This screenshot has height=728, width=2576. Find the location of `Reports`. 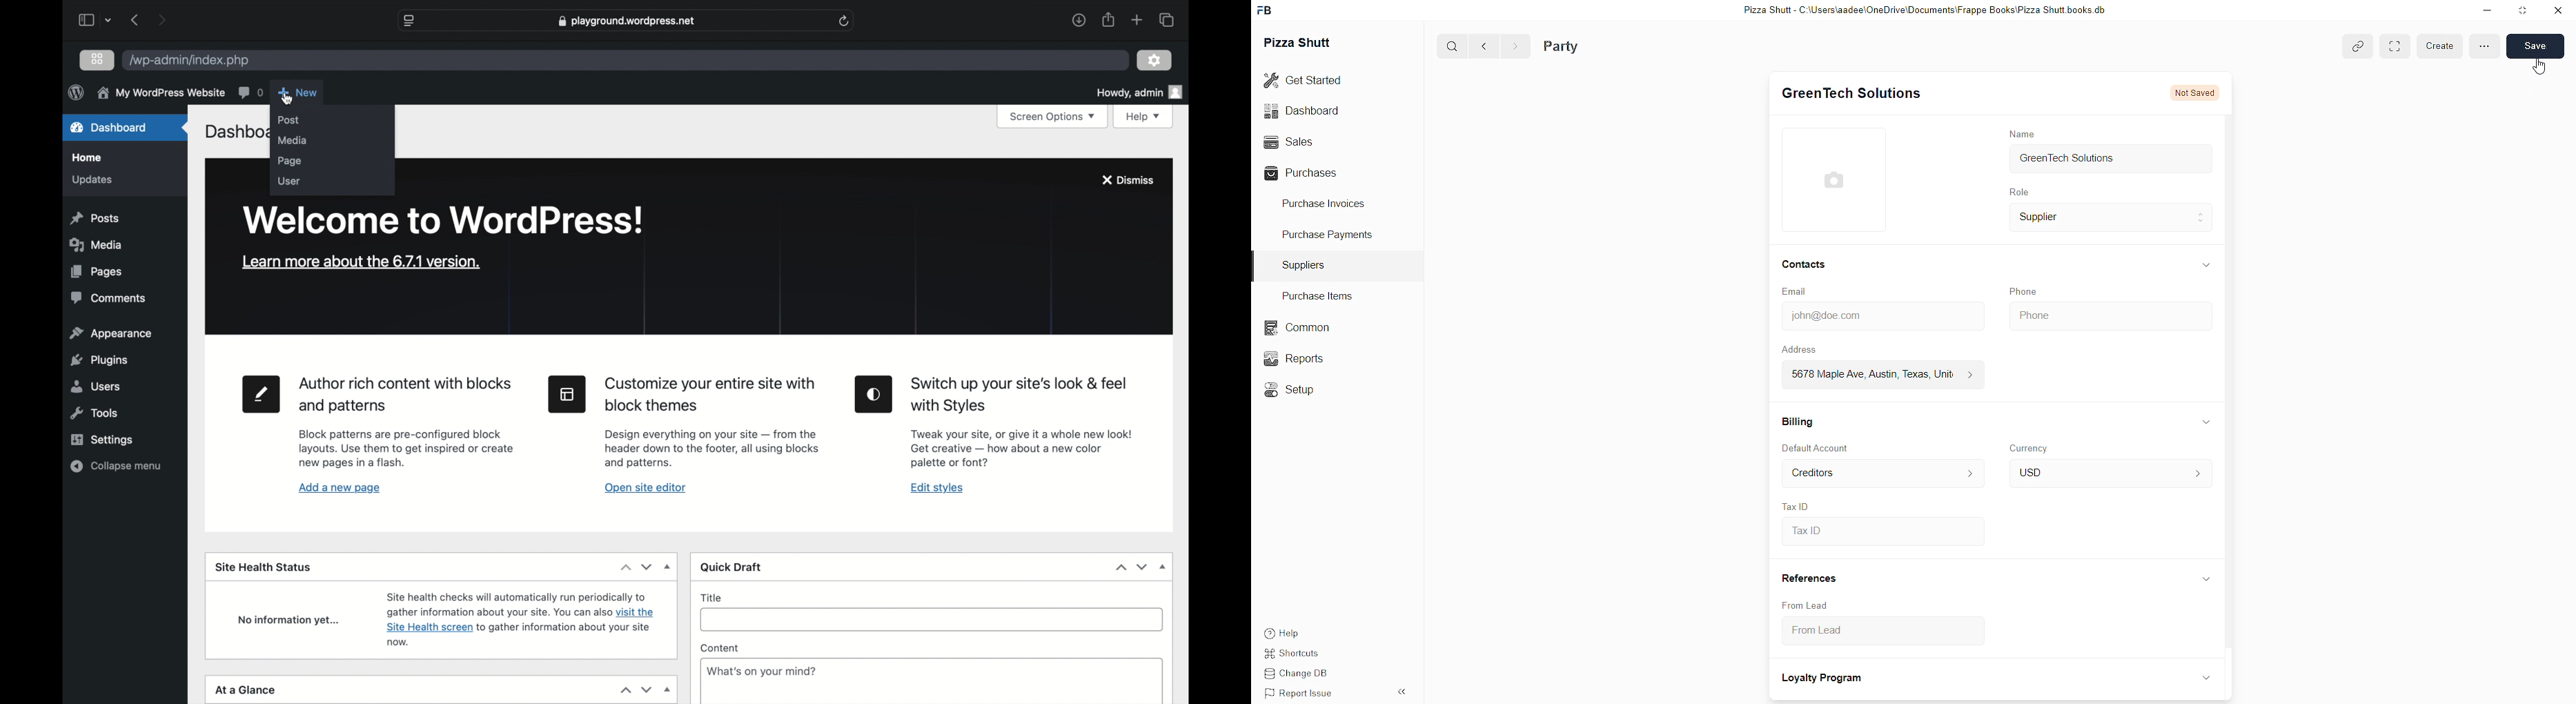

Reports is located at coordinates (1296, 358).